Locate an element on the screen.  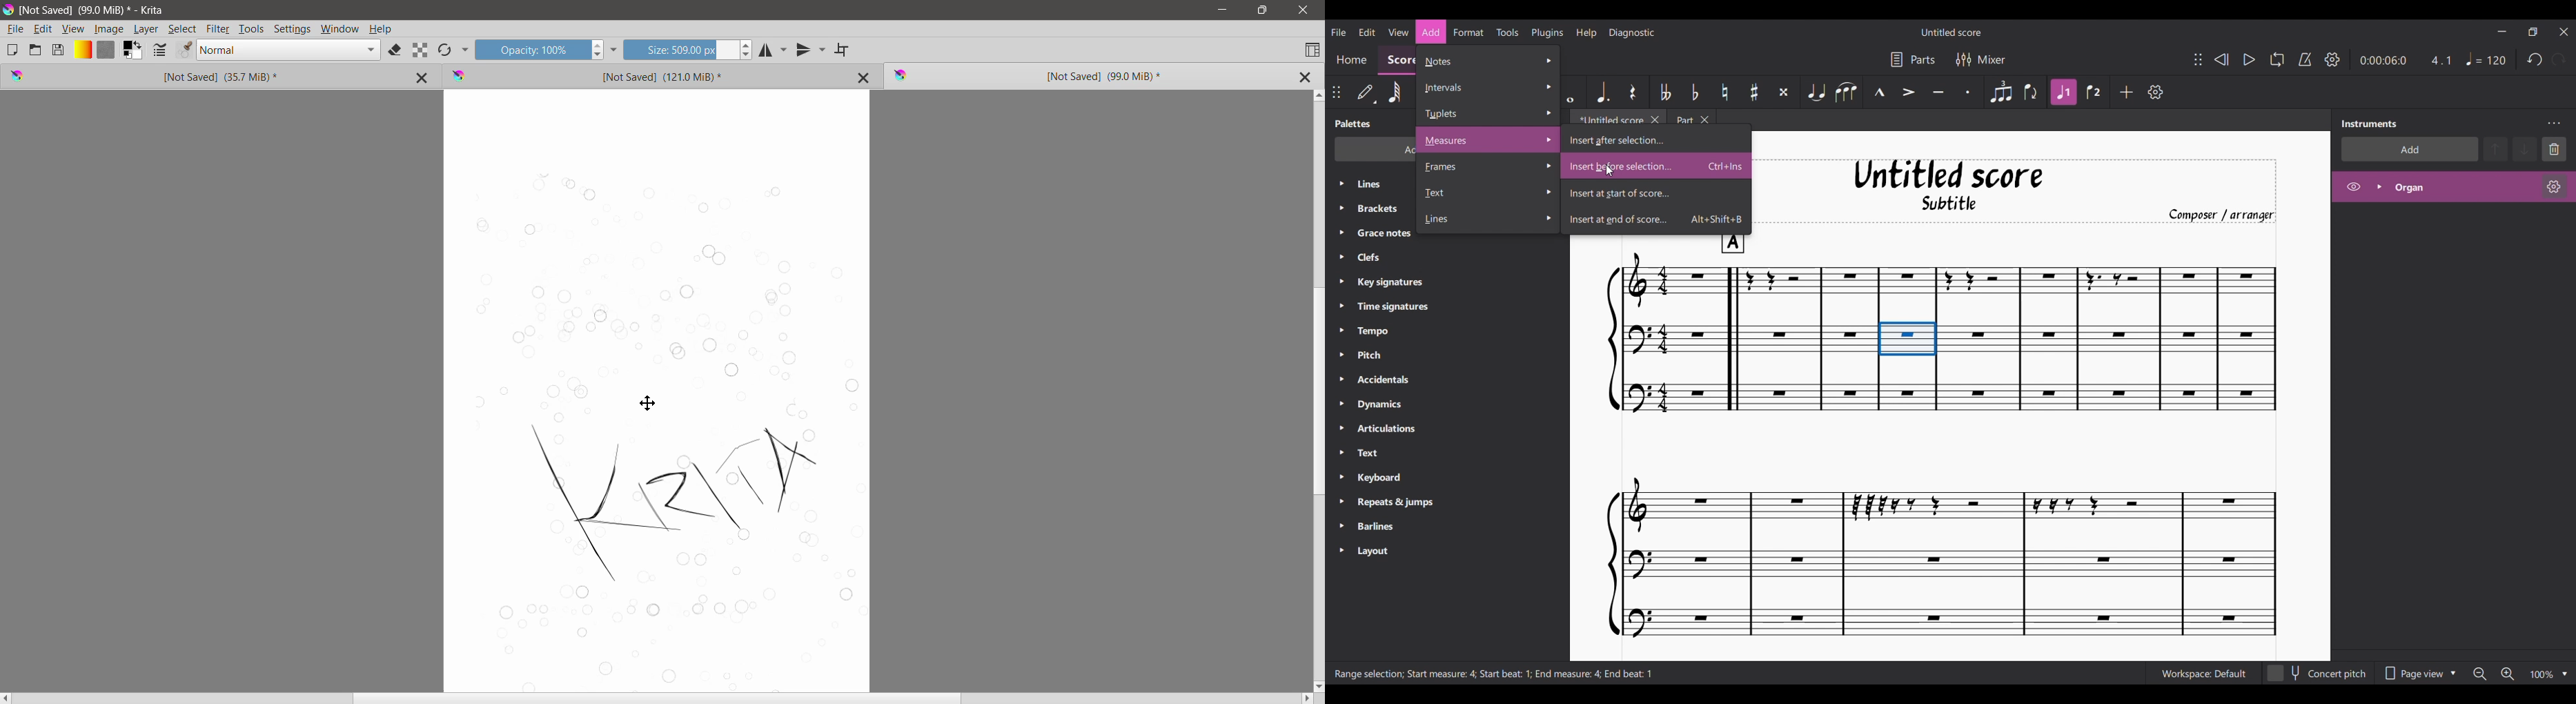
Filter is located at coordinates (218, 29).